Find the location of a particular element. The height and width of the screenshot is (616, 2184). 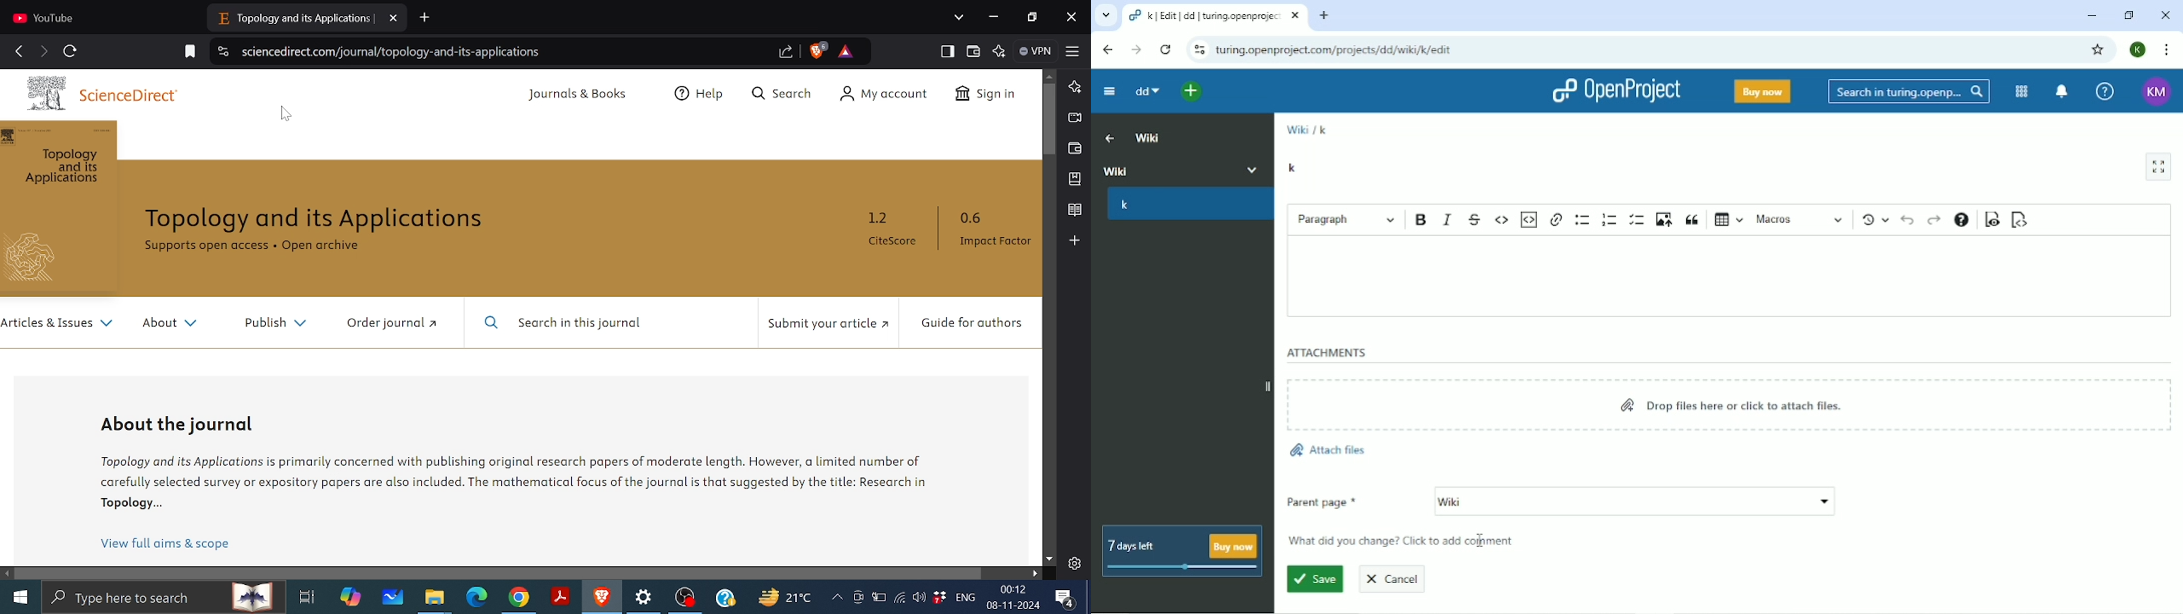

Minimize is located at coordinates (2090, 15).